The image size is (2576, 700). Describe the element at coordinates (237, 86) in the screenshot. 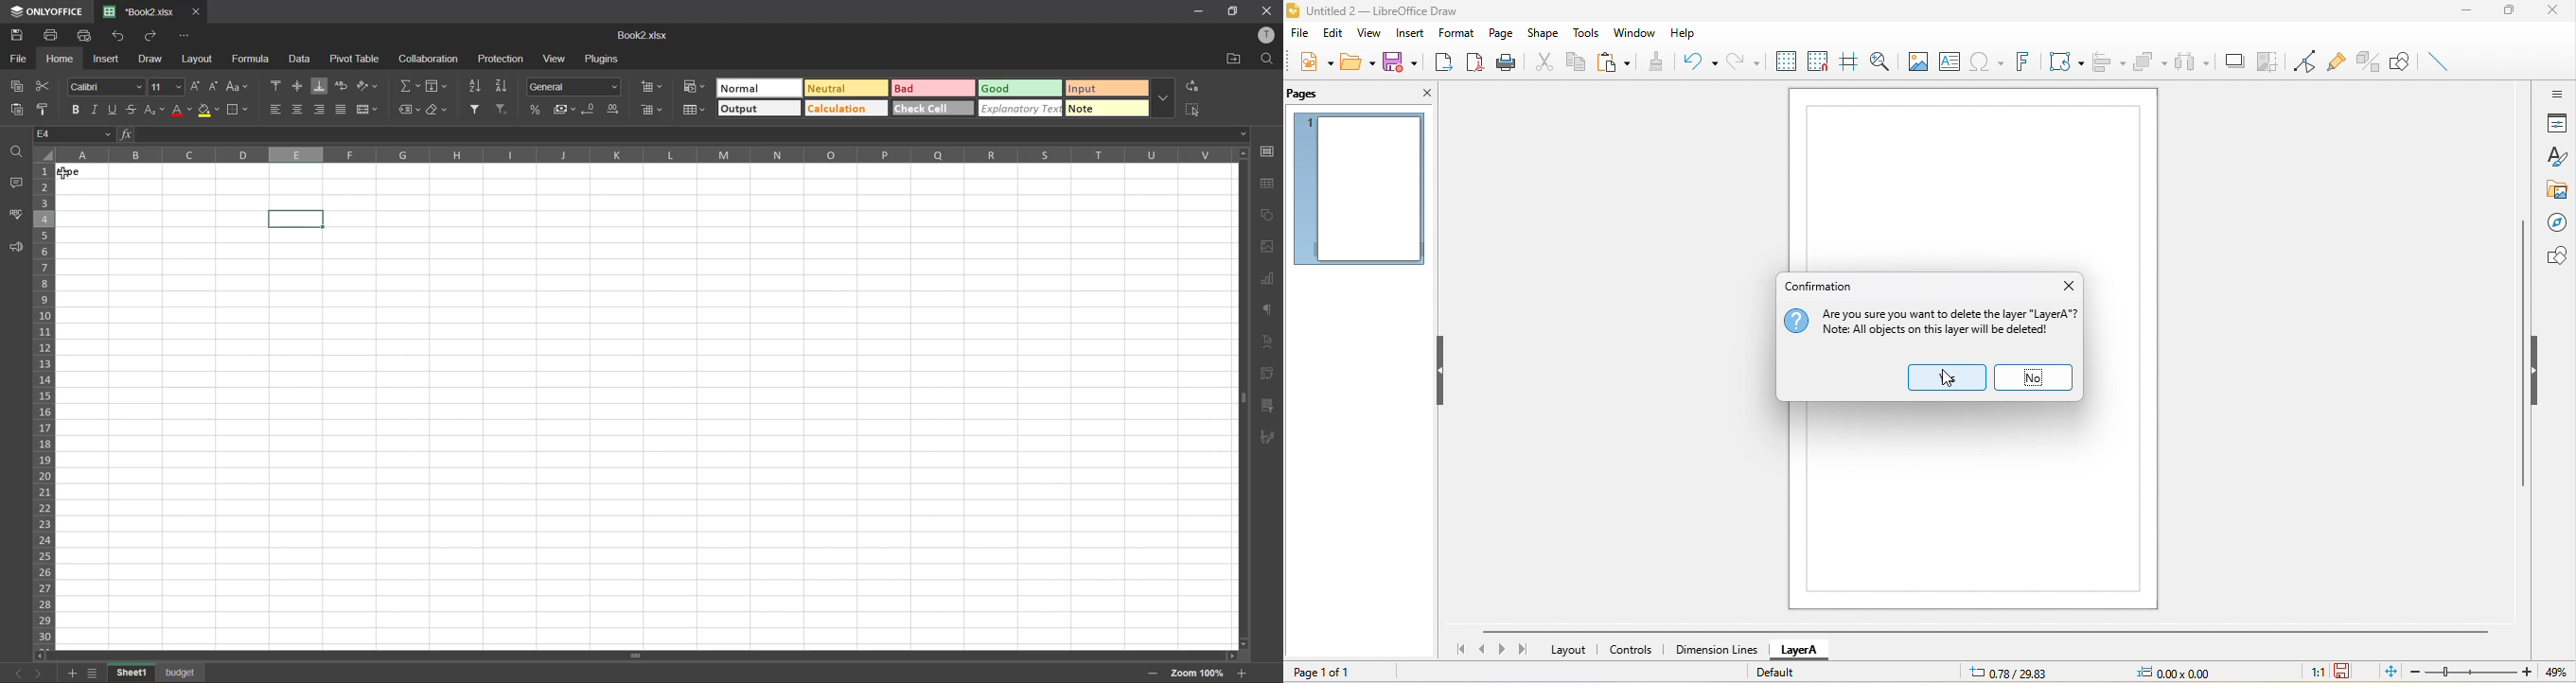

I see `change case` at that location.